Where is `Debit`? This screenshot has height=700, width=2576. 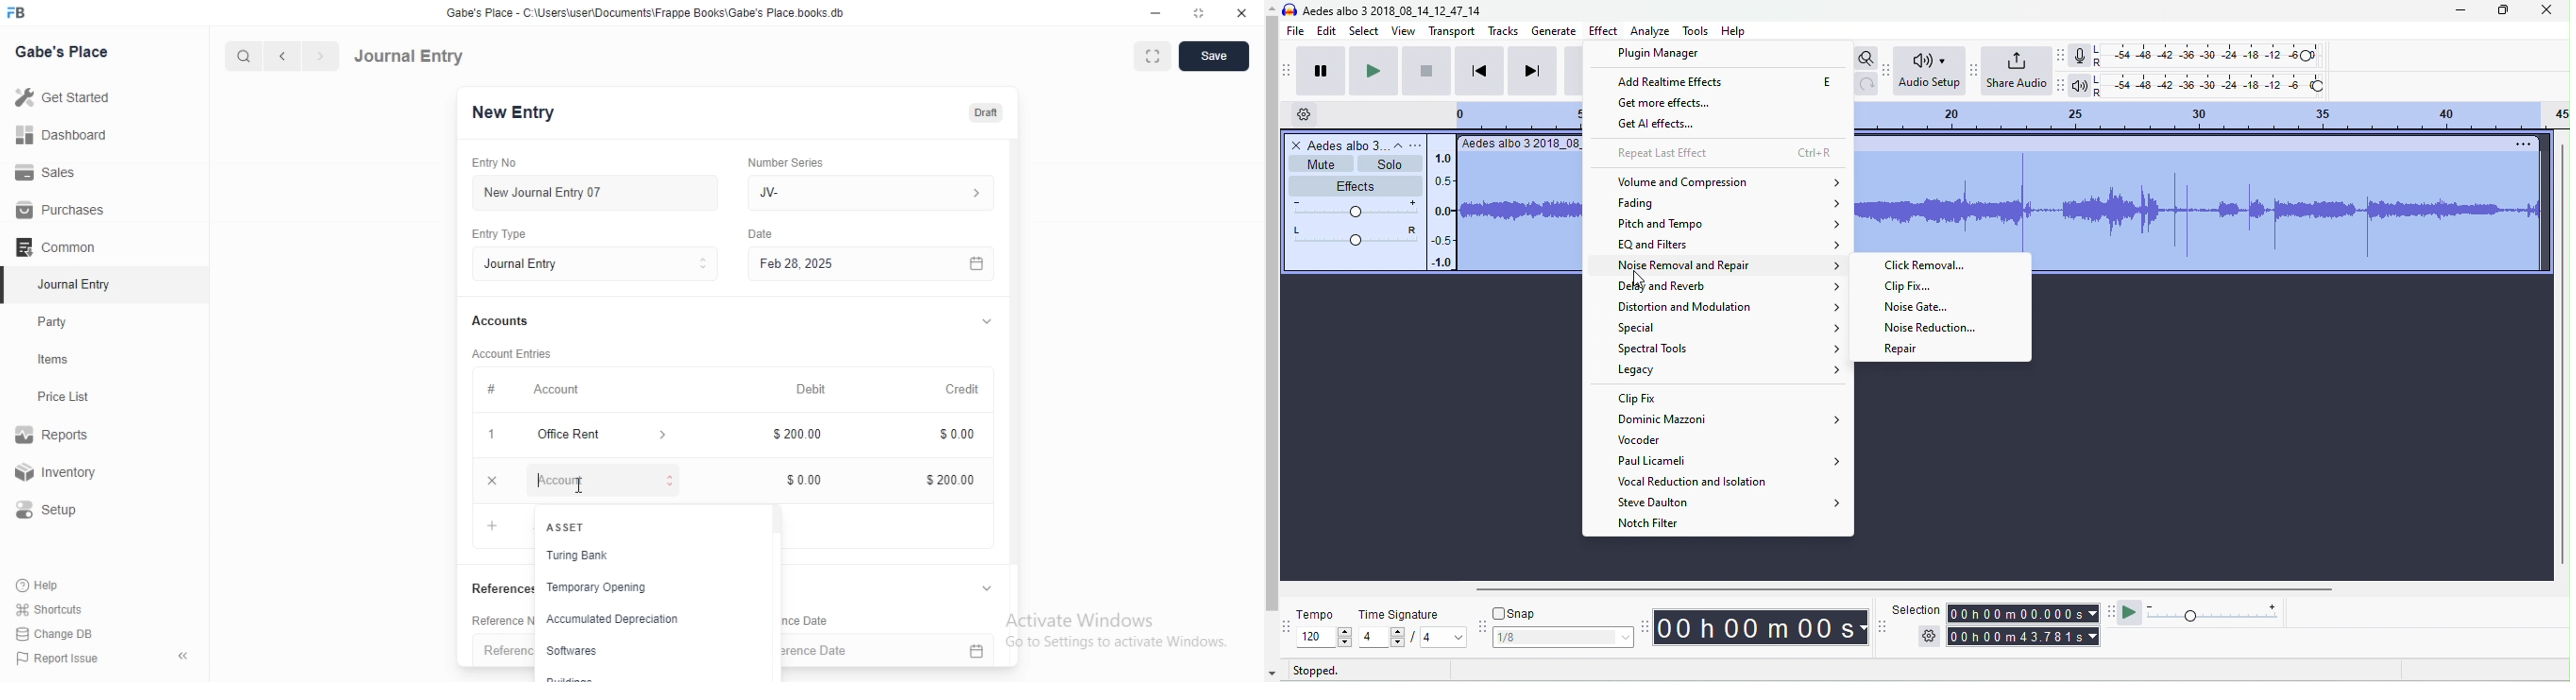
Debit is located at coordinates (815, 387).